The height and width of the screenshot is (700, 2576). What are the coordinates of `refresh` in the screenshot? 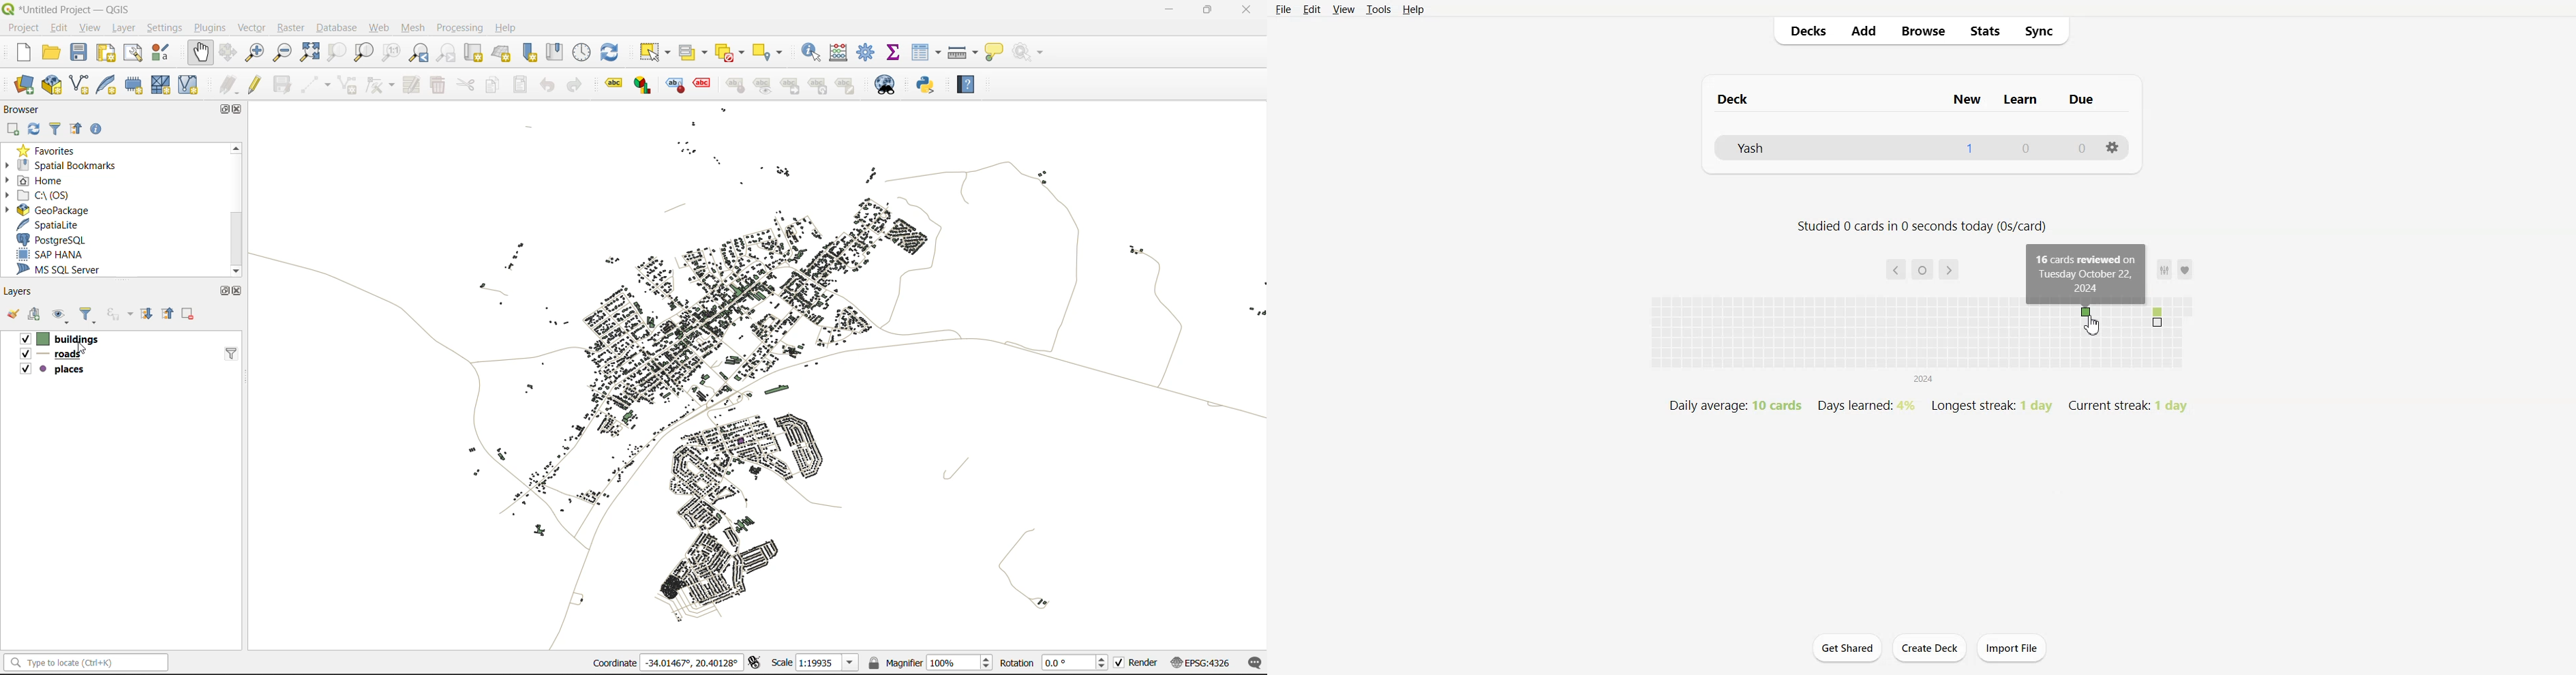 It's located at (36, 129).